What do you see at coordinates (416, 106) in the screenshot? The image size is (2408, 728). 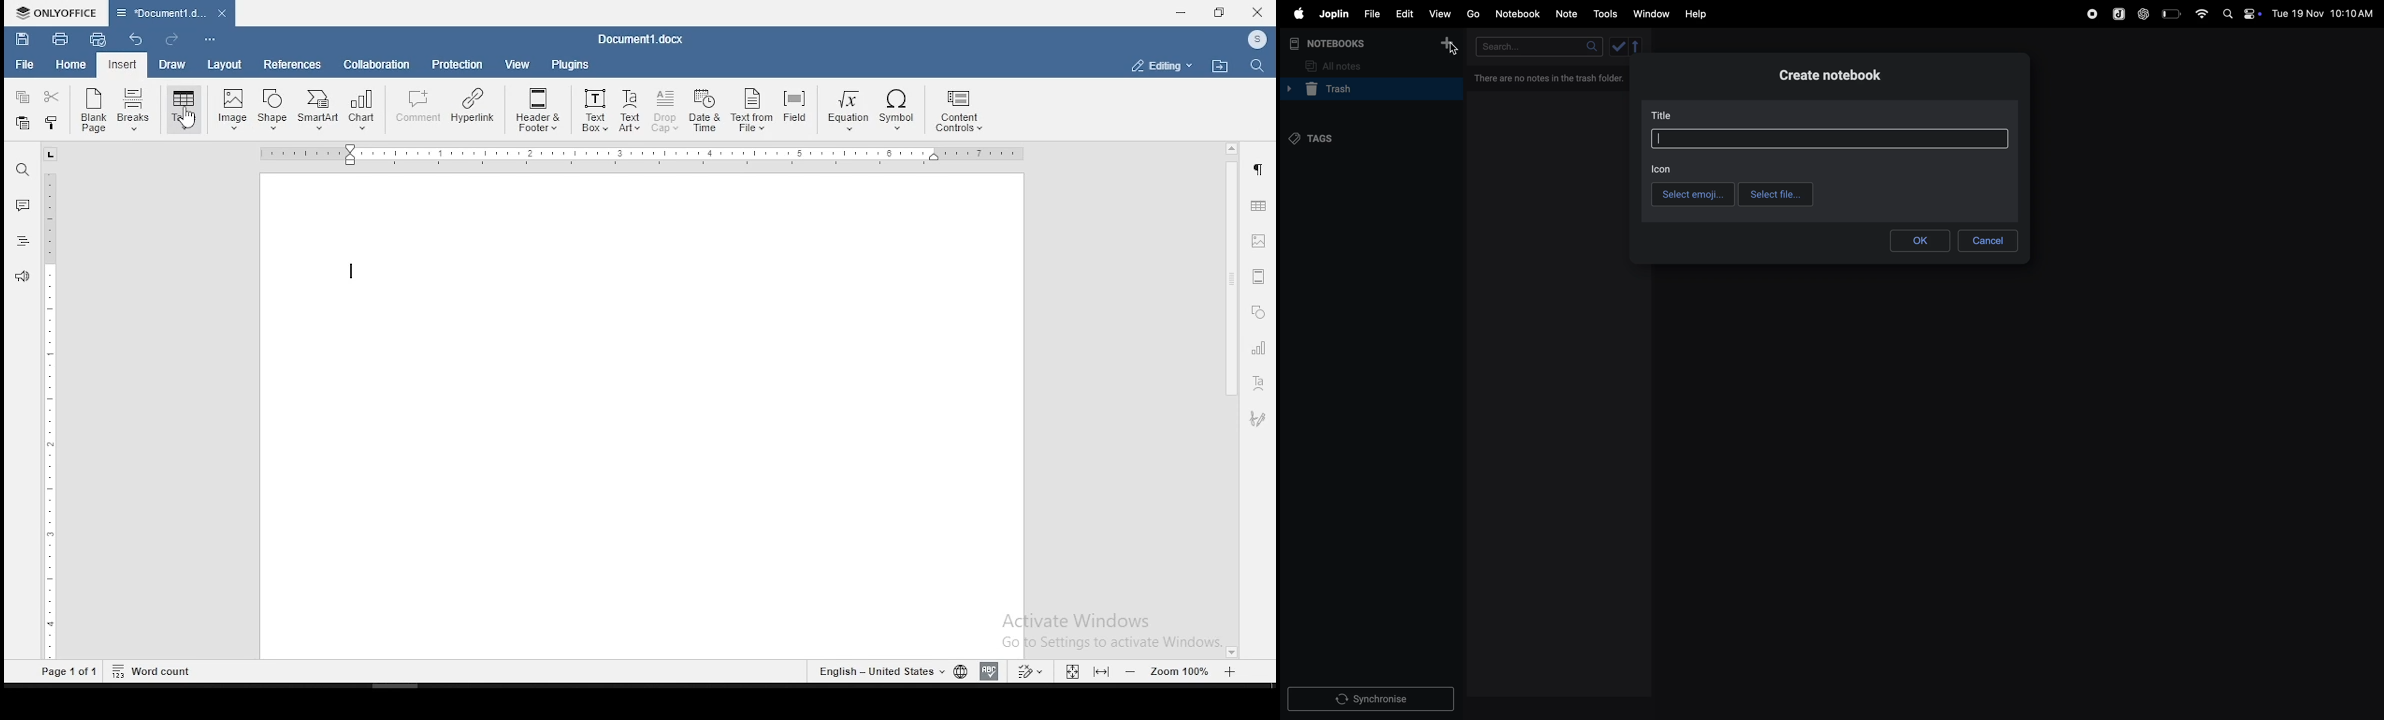 I see `comment` at bounding box center [416, 106].